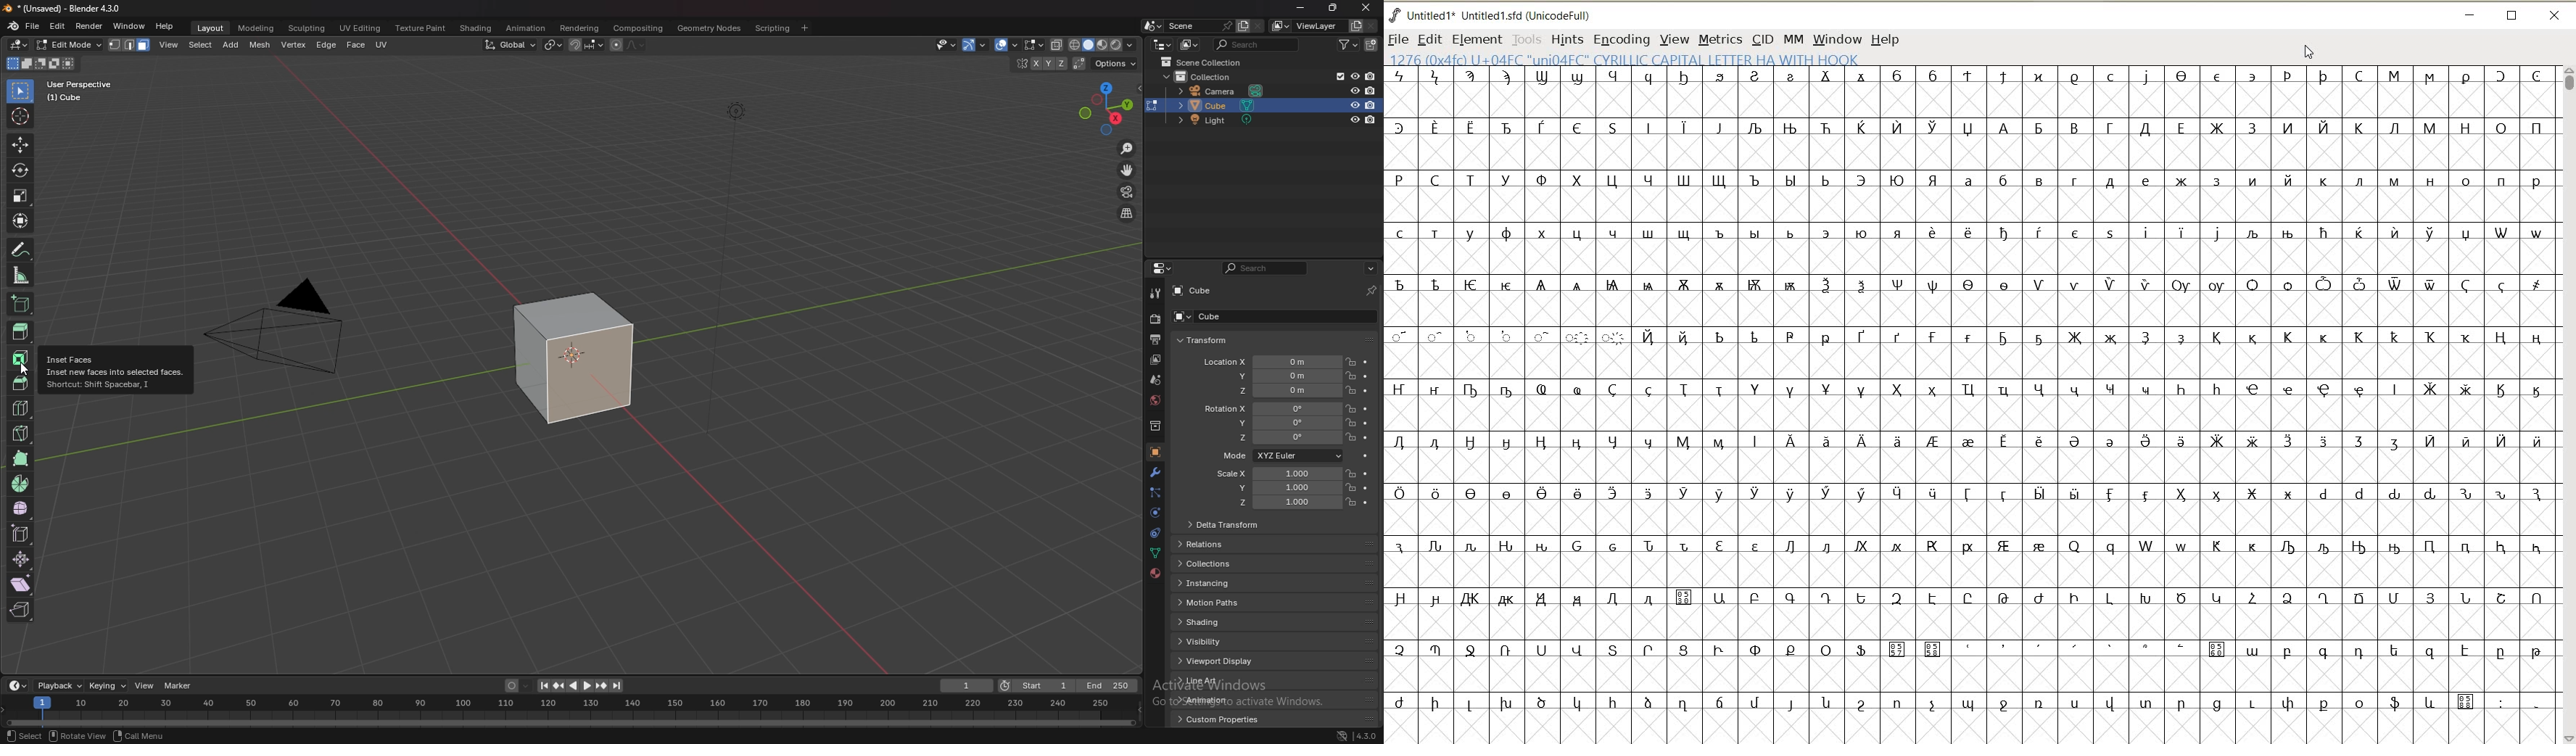 The height and width of the screenshot is (756, 2576). I want to click on VIEW, so click(1675, 38).